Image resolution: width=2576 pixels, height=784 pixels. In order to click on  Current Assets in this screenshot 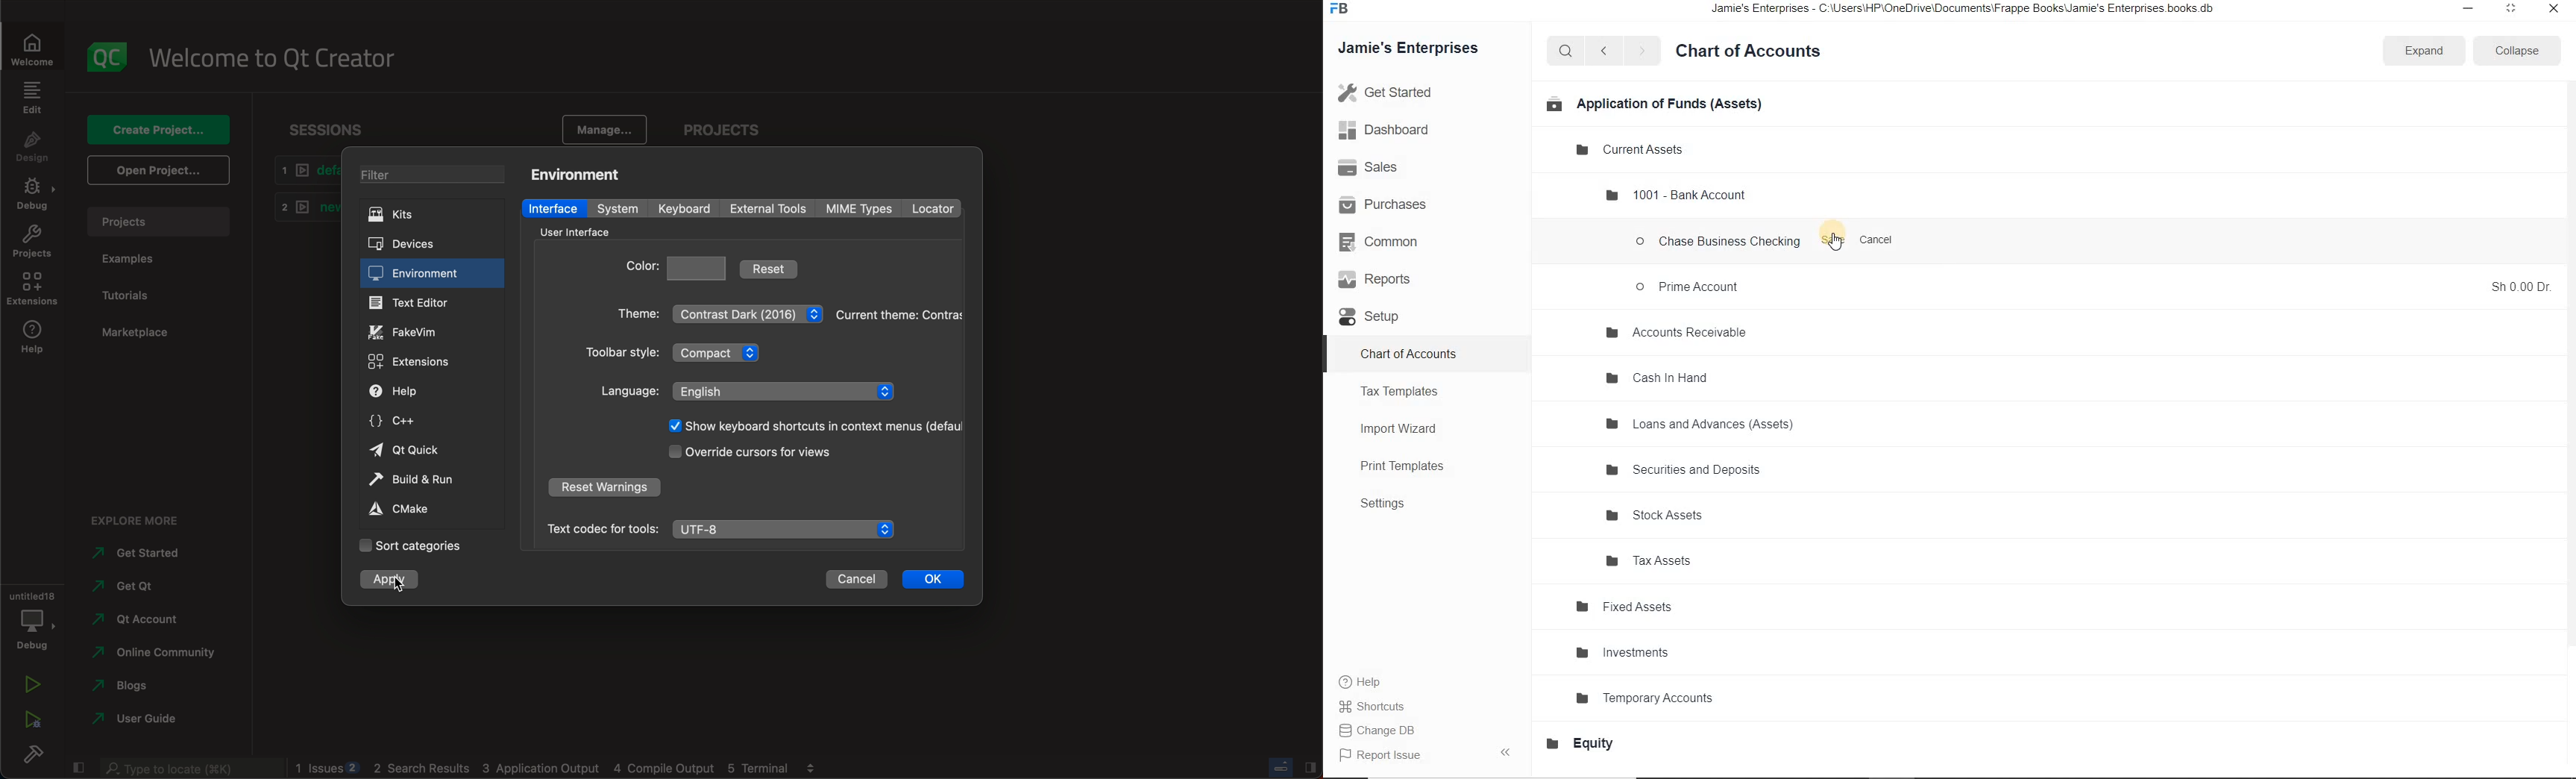, I will do `click(1633, 150)`.